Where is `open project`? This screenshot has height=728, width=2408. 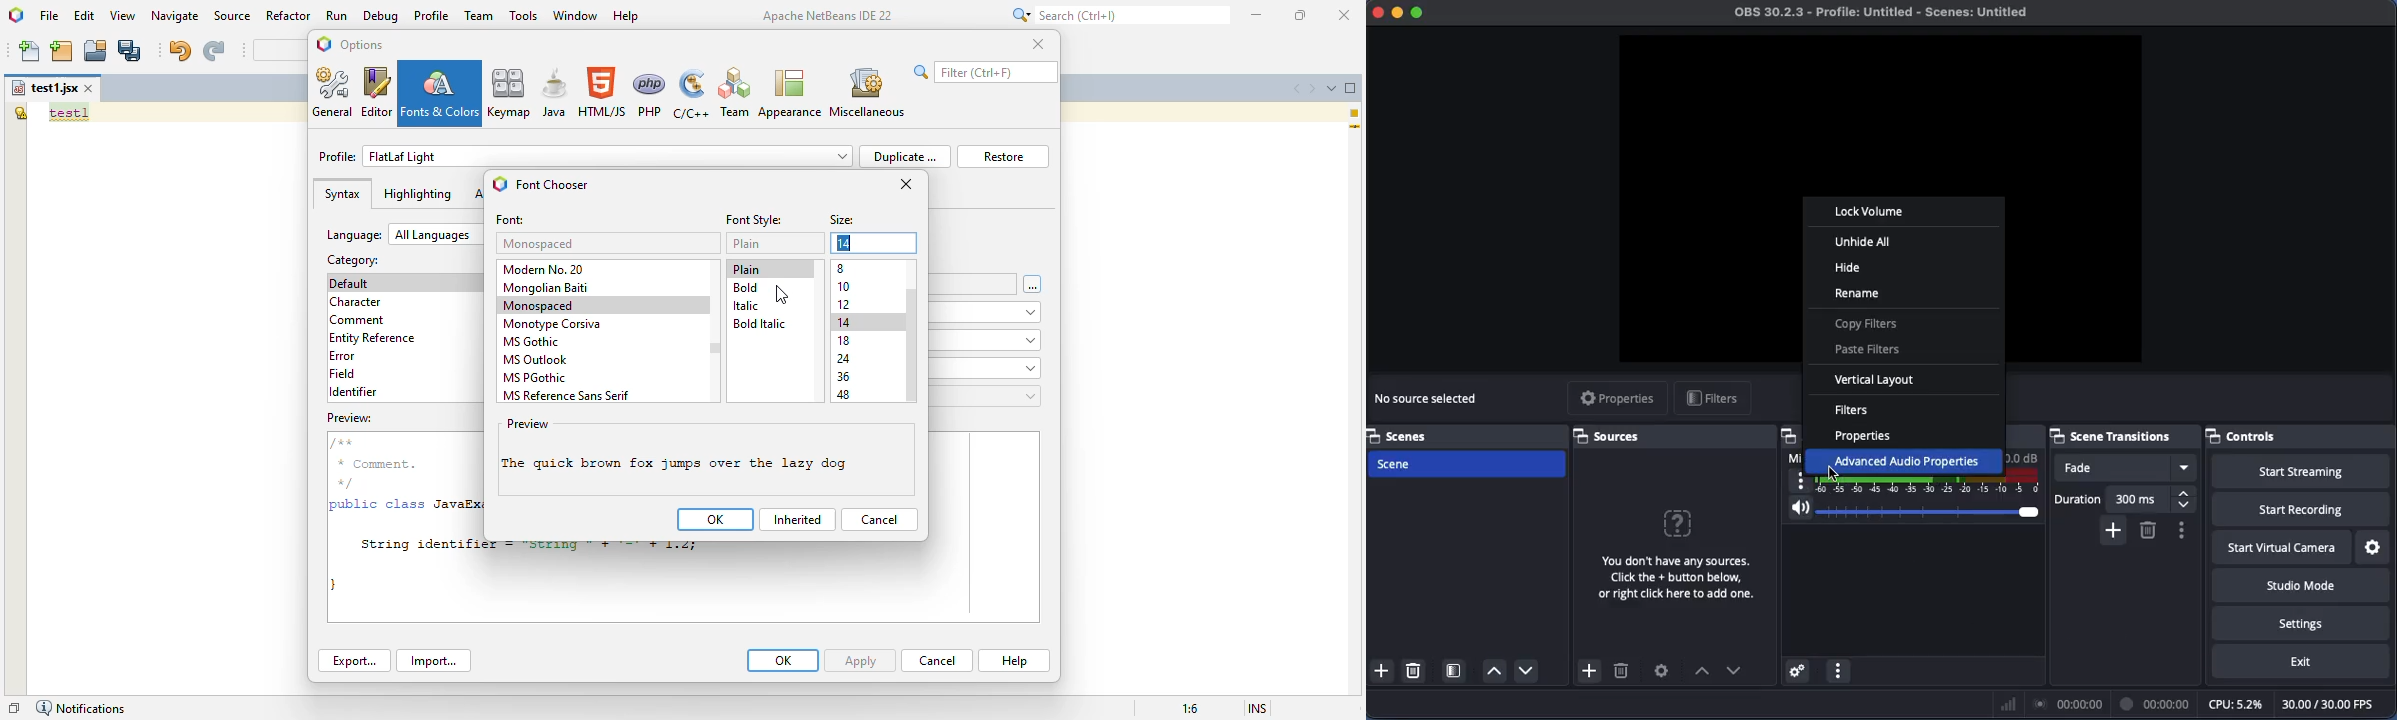 open project is located at coordinates (96, 51).